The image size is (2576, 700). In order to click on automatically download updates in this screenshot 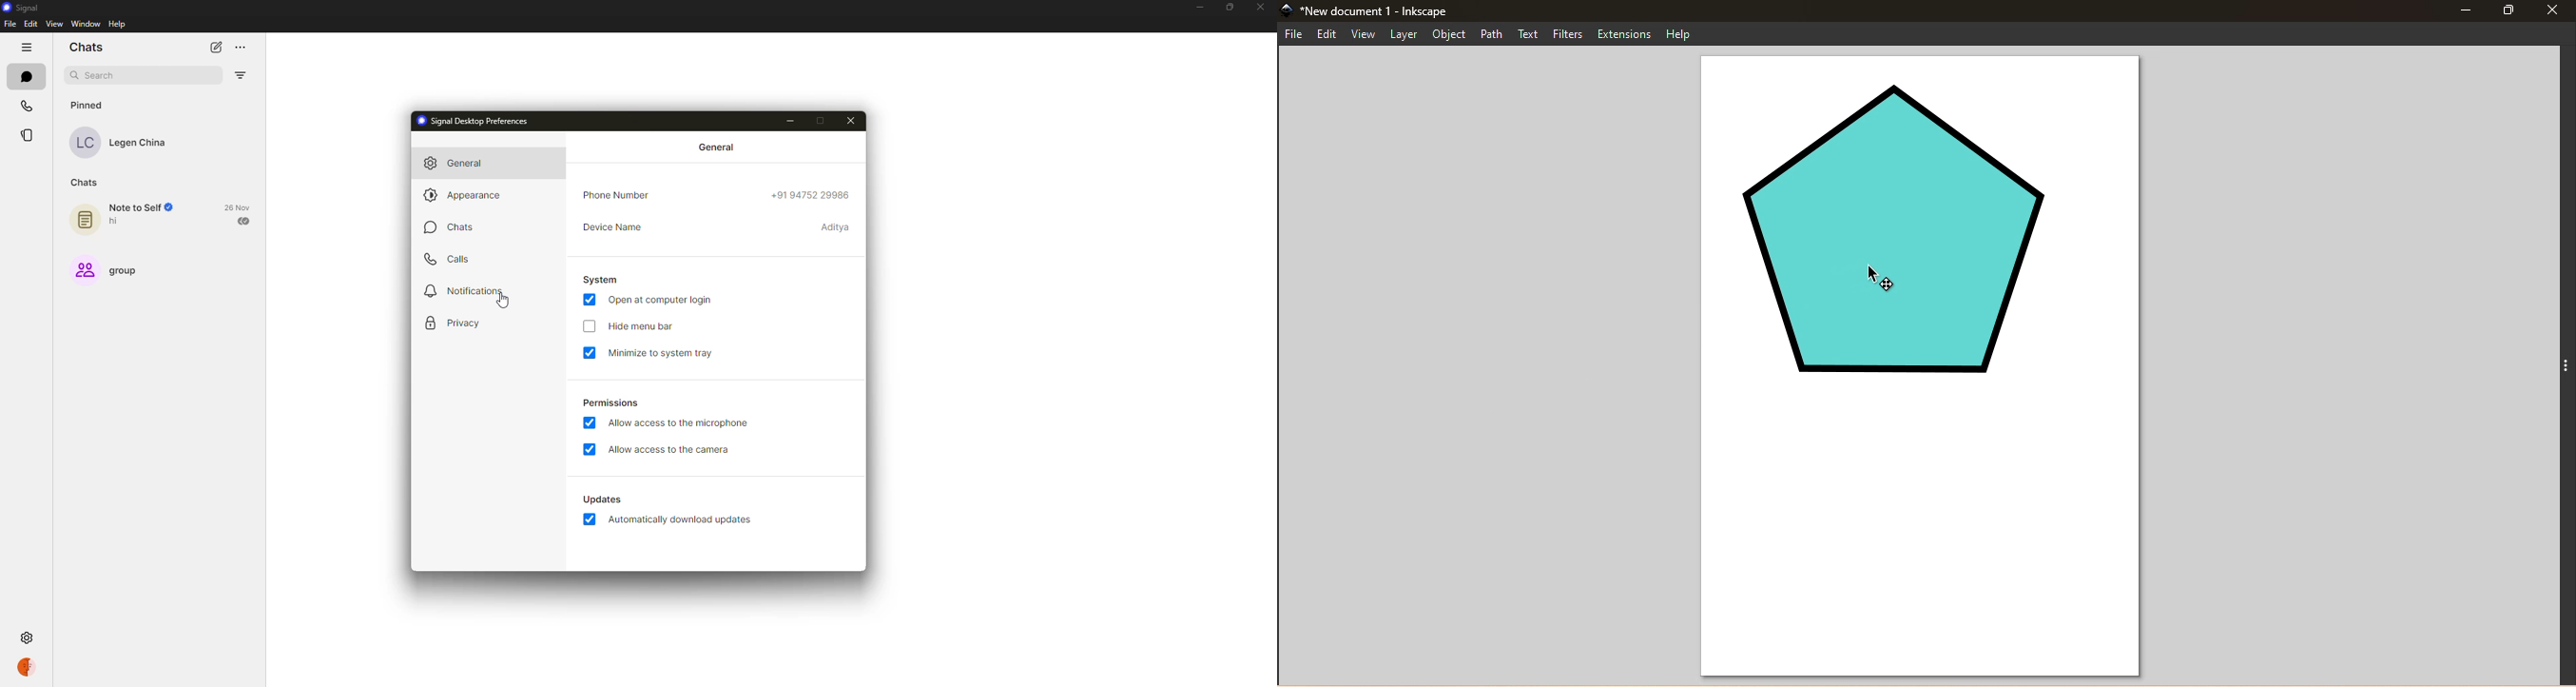, I will do `click(599, 499)`.